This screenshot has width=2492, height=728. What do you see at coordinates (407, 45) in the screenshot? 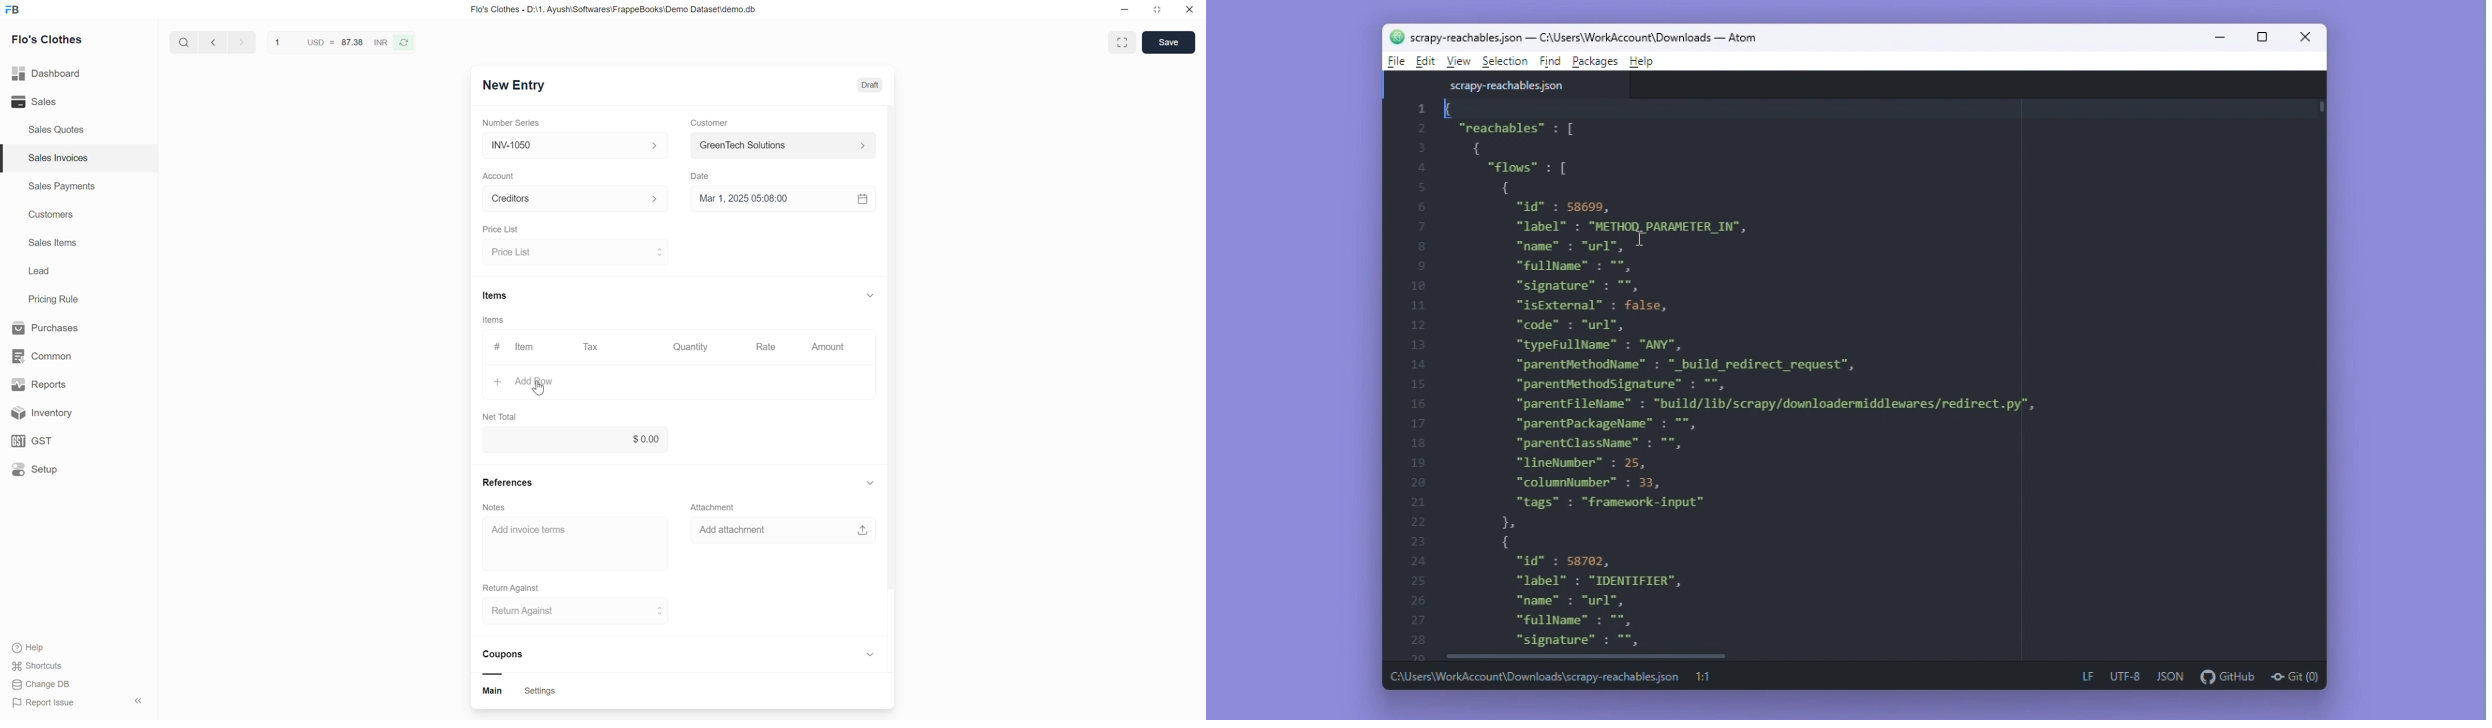
I see `refresh` at bounding box center [407, 45].